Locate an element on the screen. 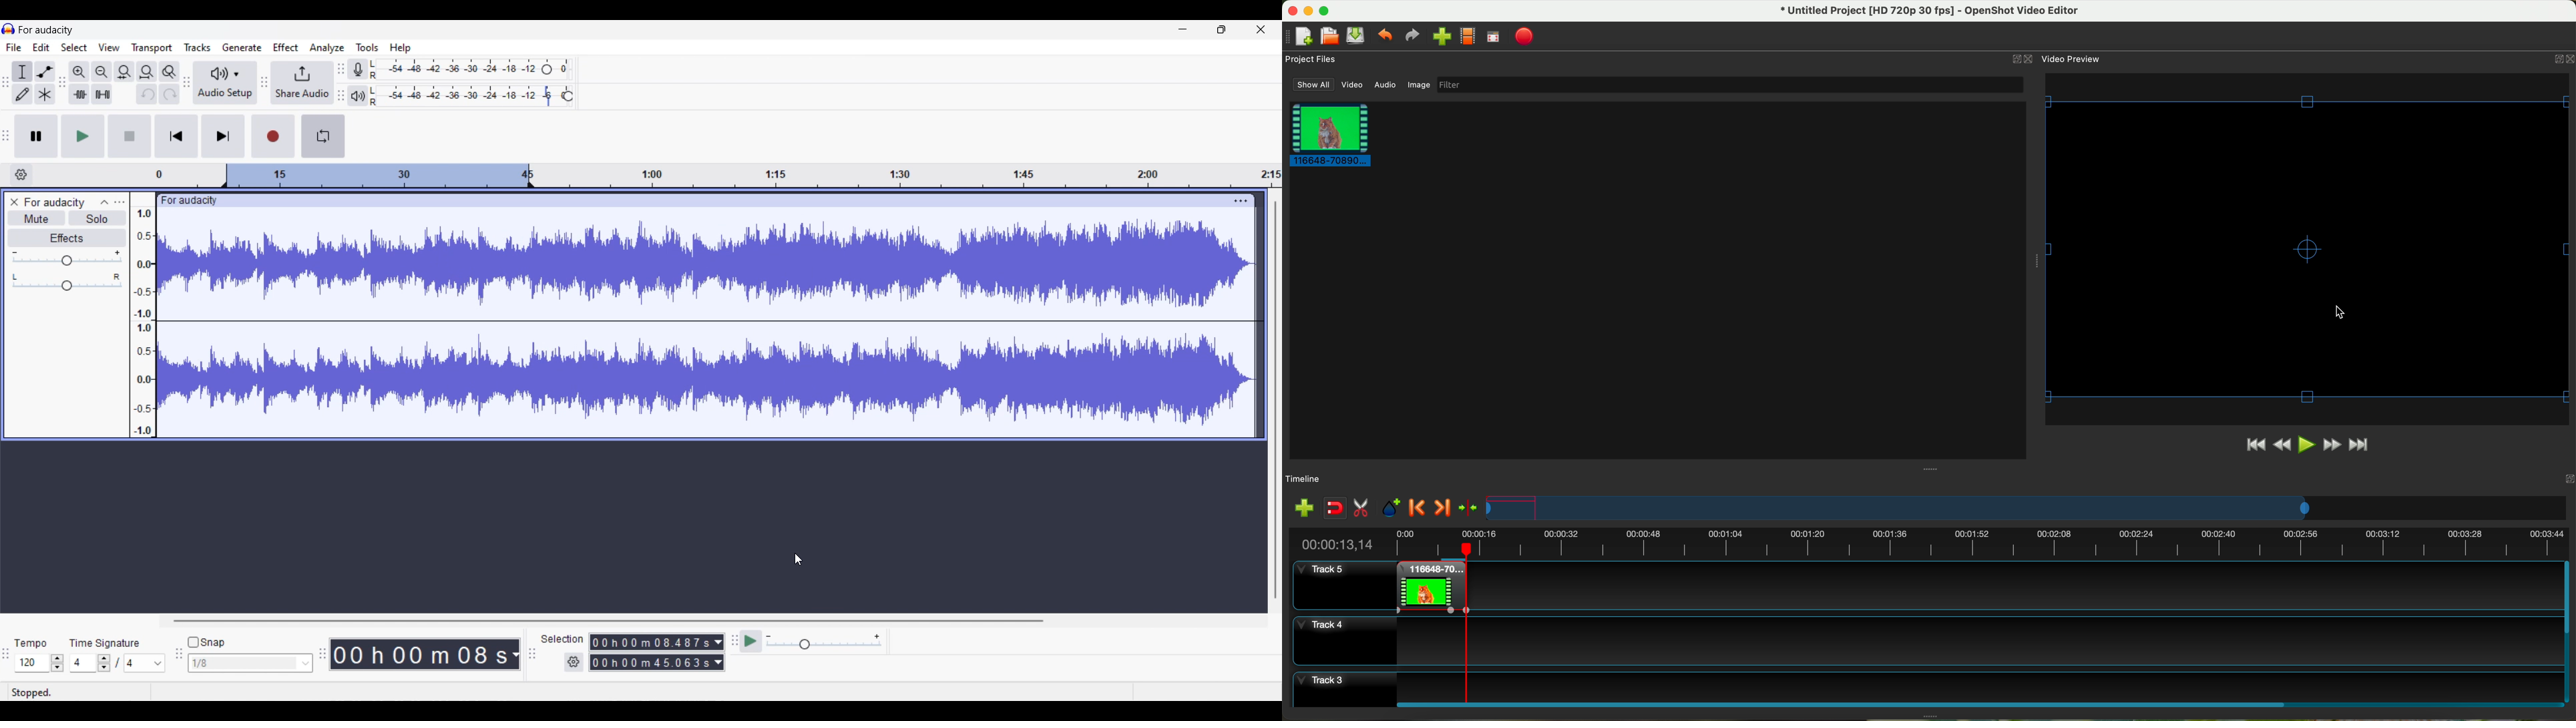 This screenshot has height=728, width=2576. Header to change playback speed is located at coordinates (568, 96).